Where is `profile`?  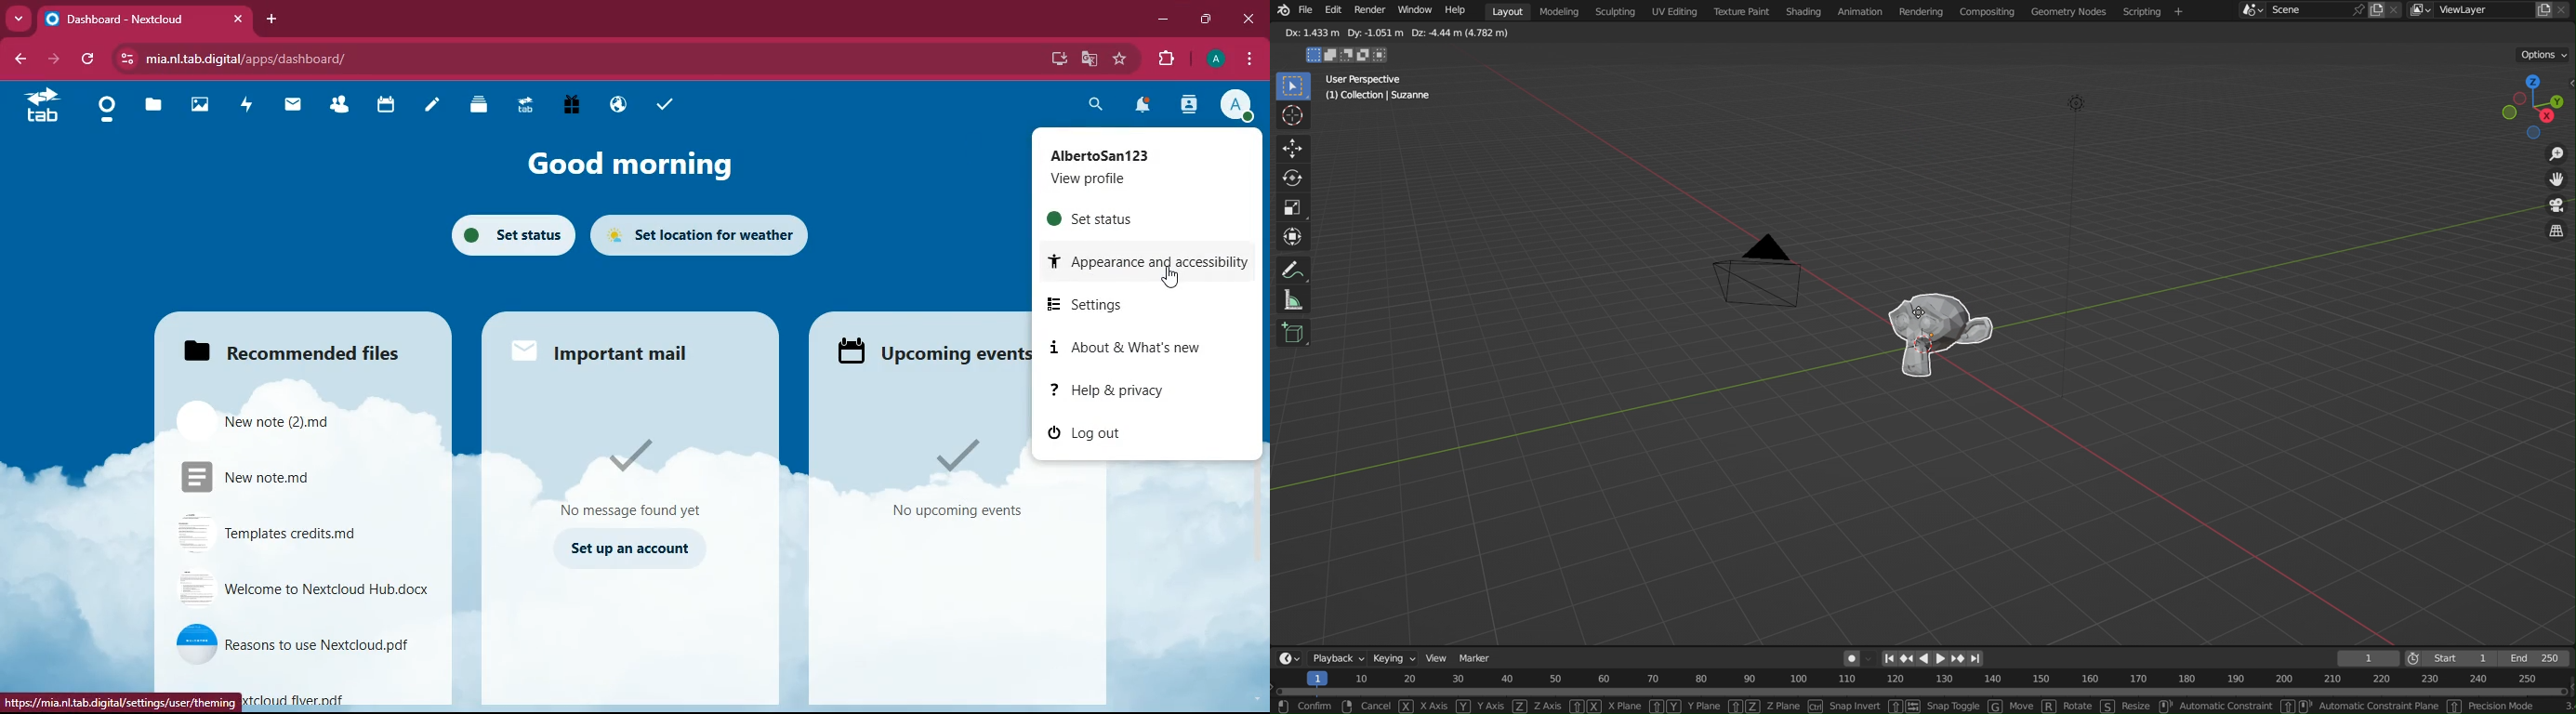
profile is located at coordinates (1218, 60).